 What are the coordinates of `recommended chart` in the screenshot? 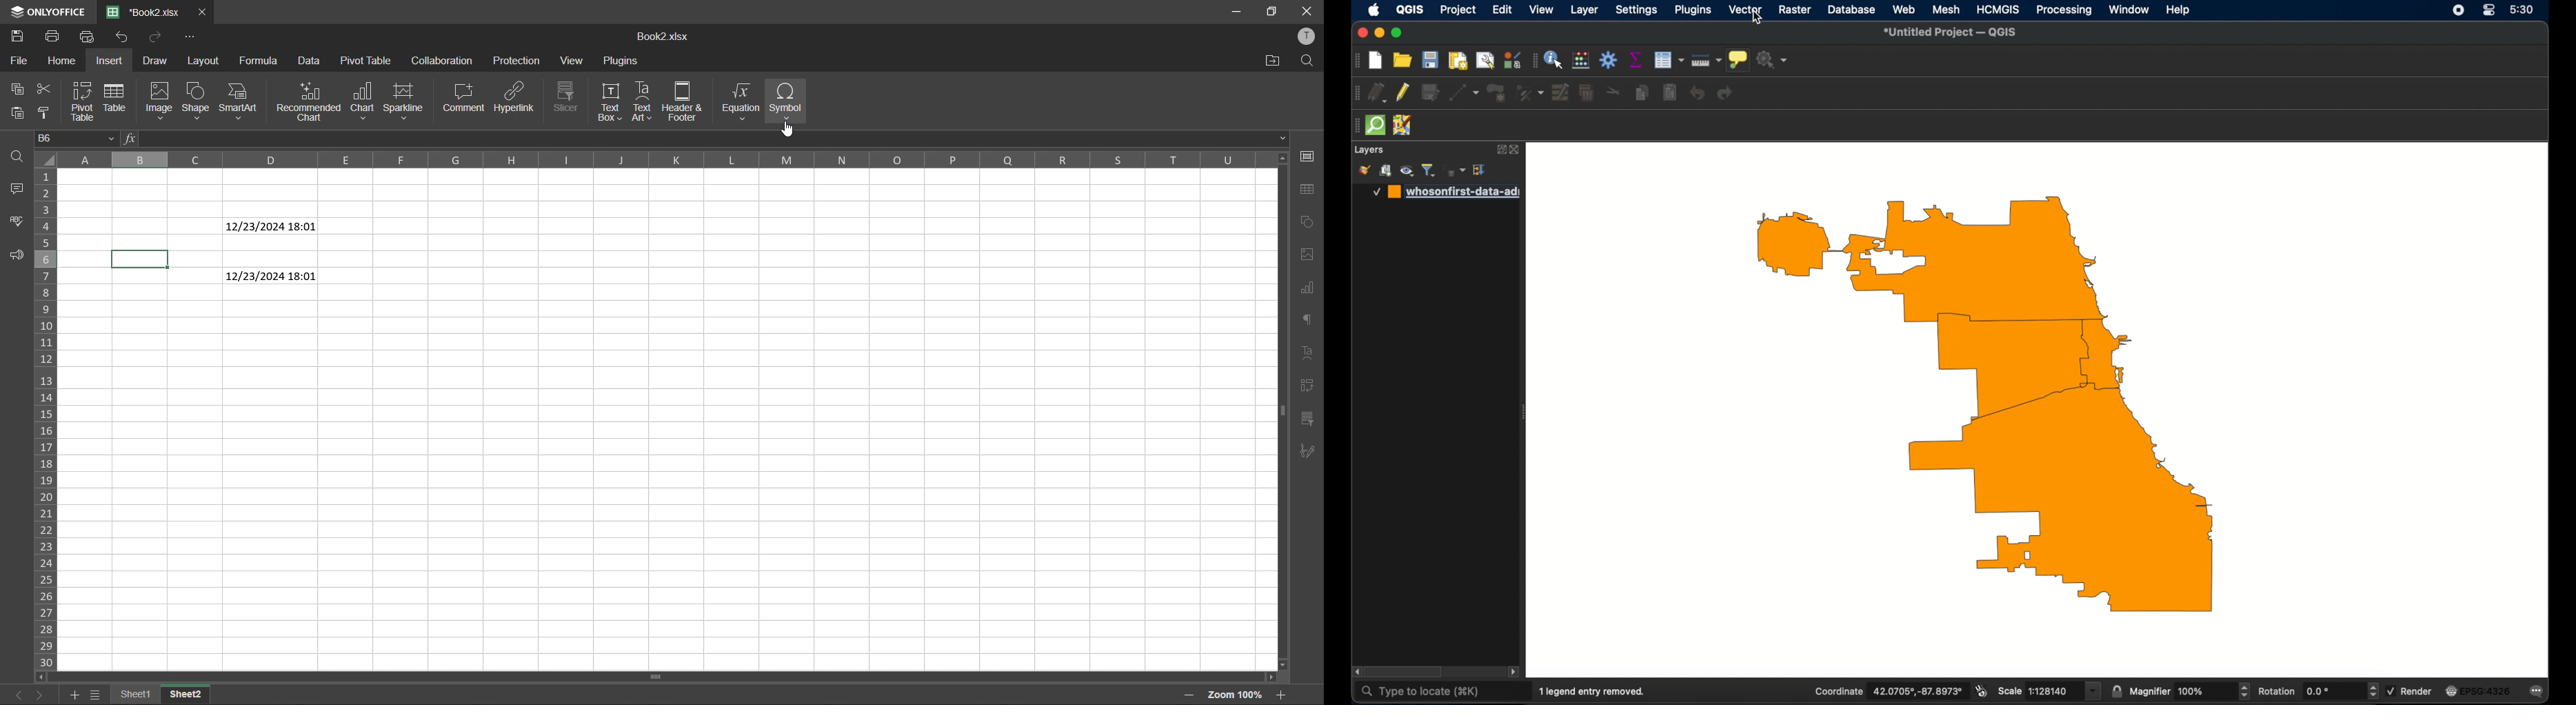 It's located at (305, 102).